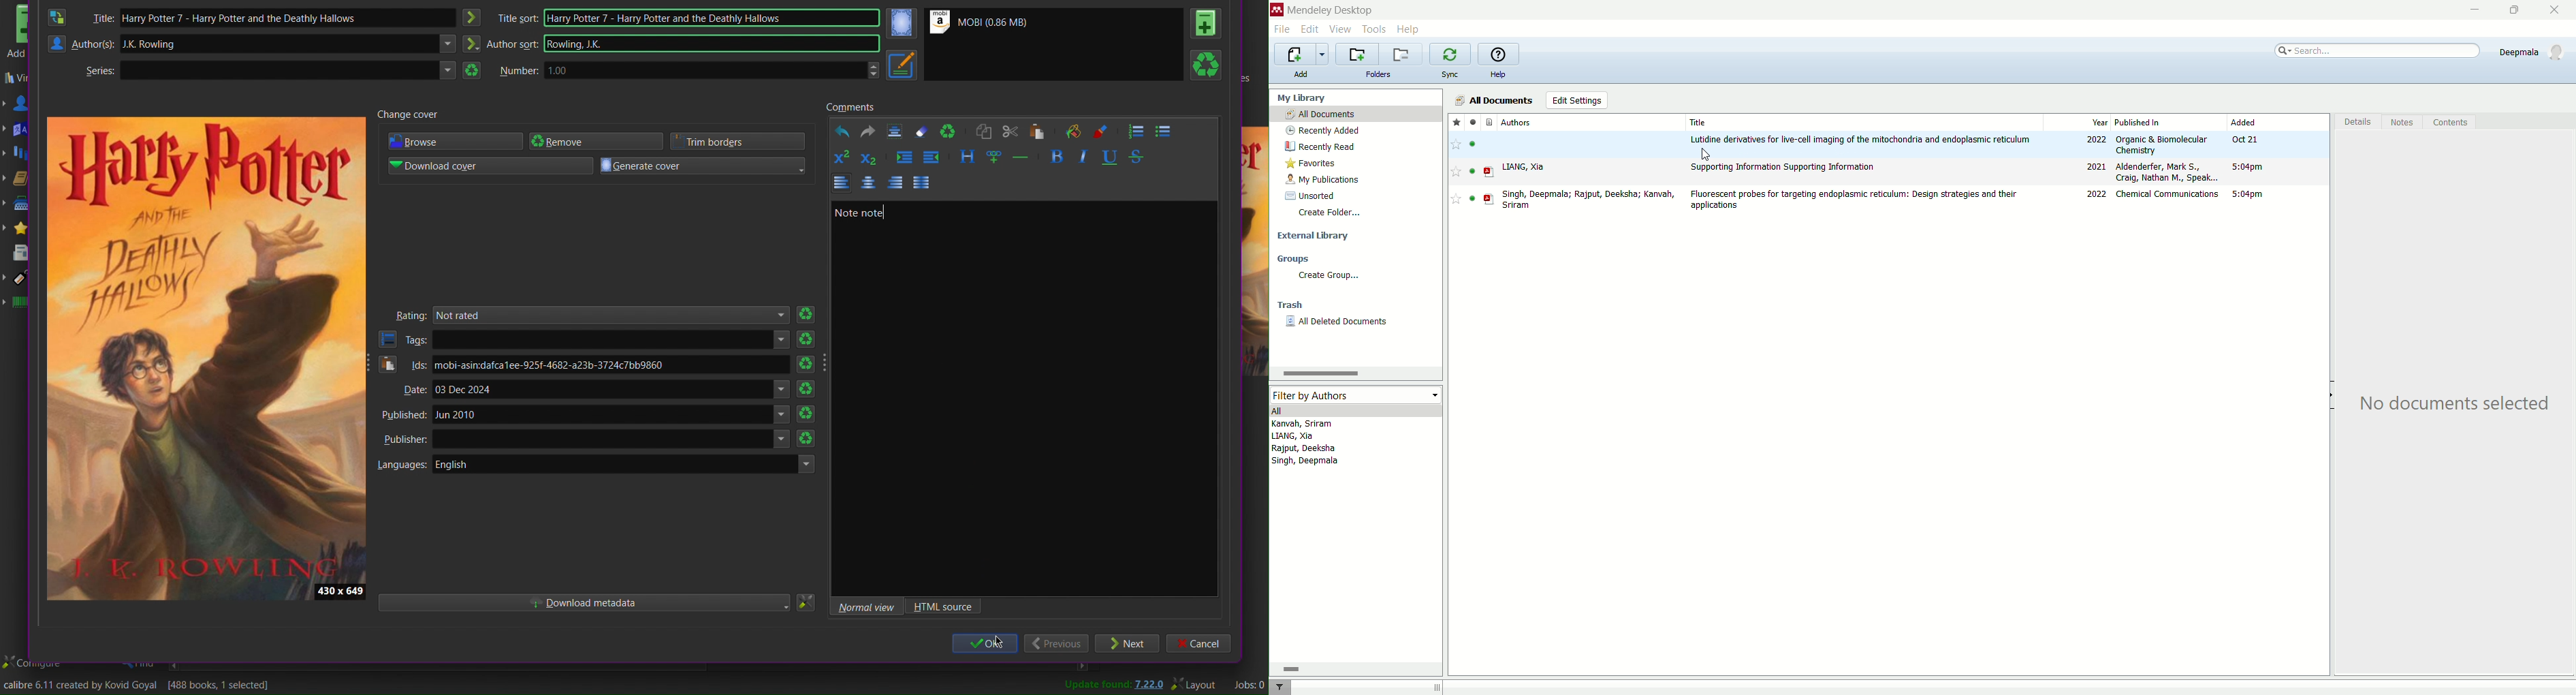 This screenshot has width=2576, height=700. What do you see at coordinates (2458, 405) in the screenshot?
I see `No Document selected` at bounding box center [2458, 405].